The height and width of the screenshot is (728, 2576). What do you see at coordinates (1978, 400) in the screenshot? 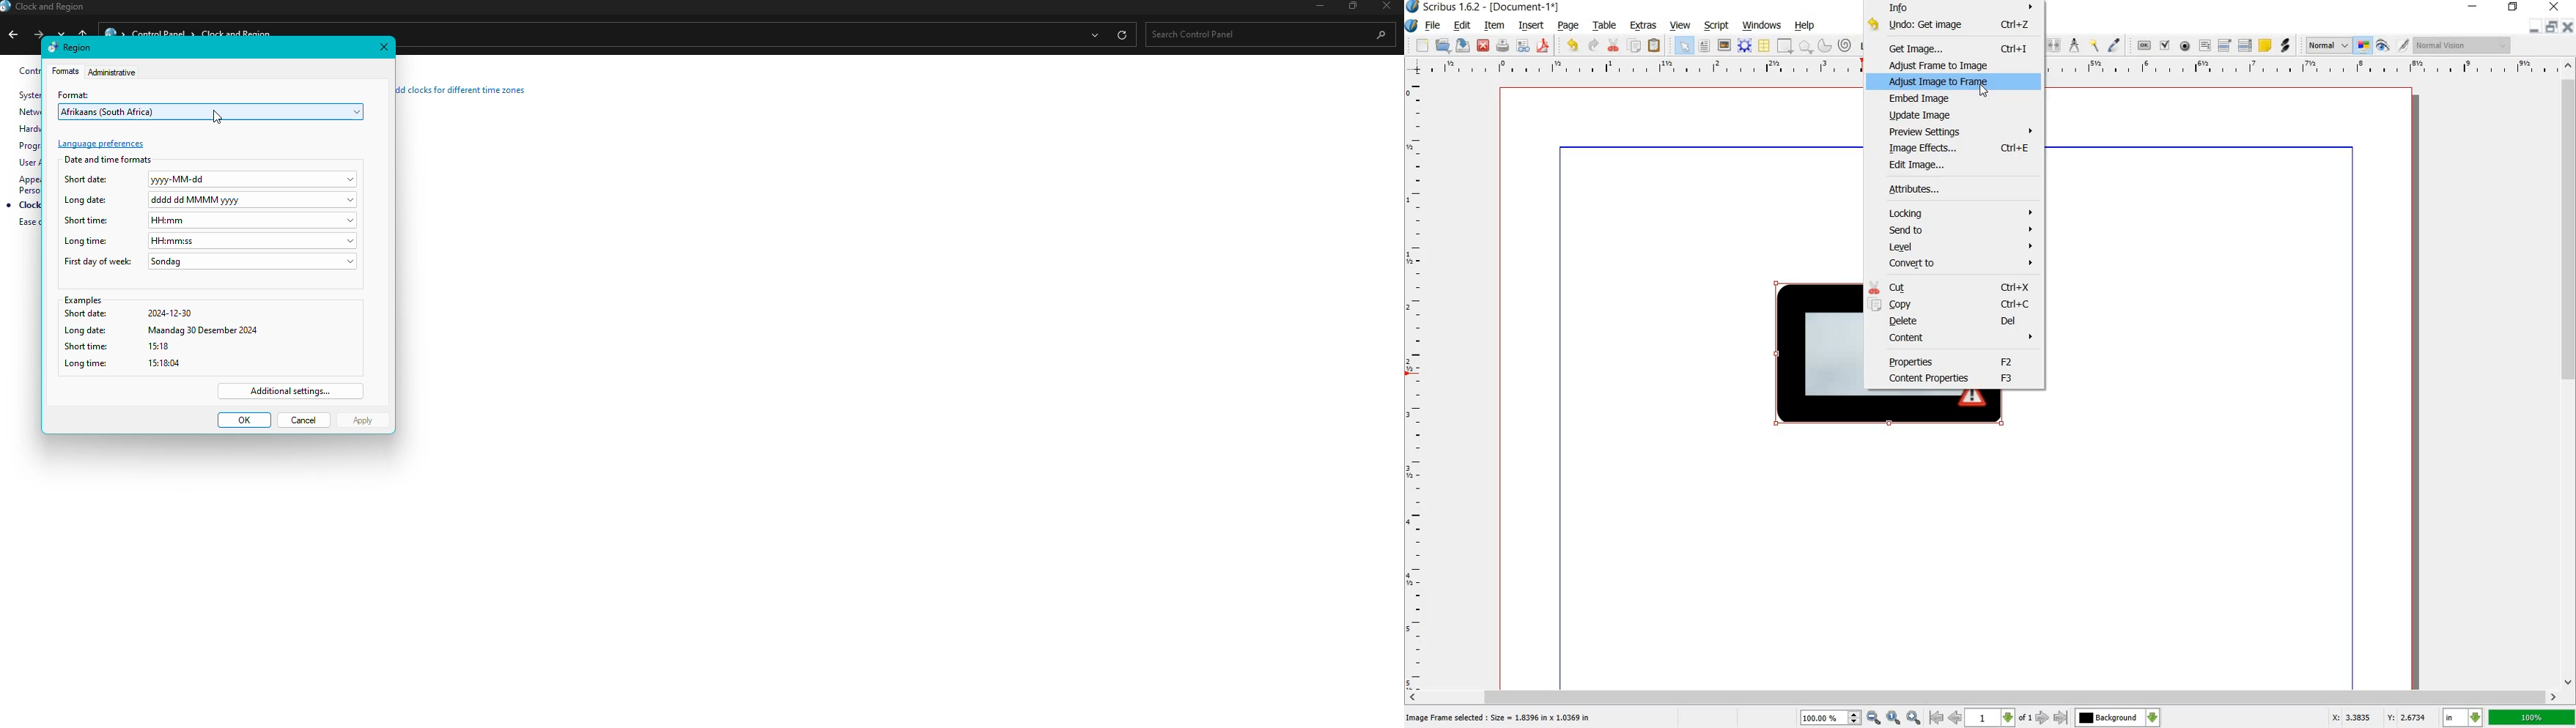
I see `Warning` at bounding box center [1978, 400].